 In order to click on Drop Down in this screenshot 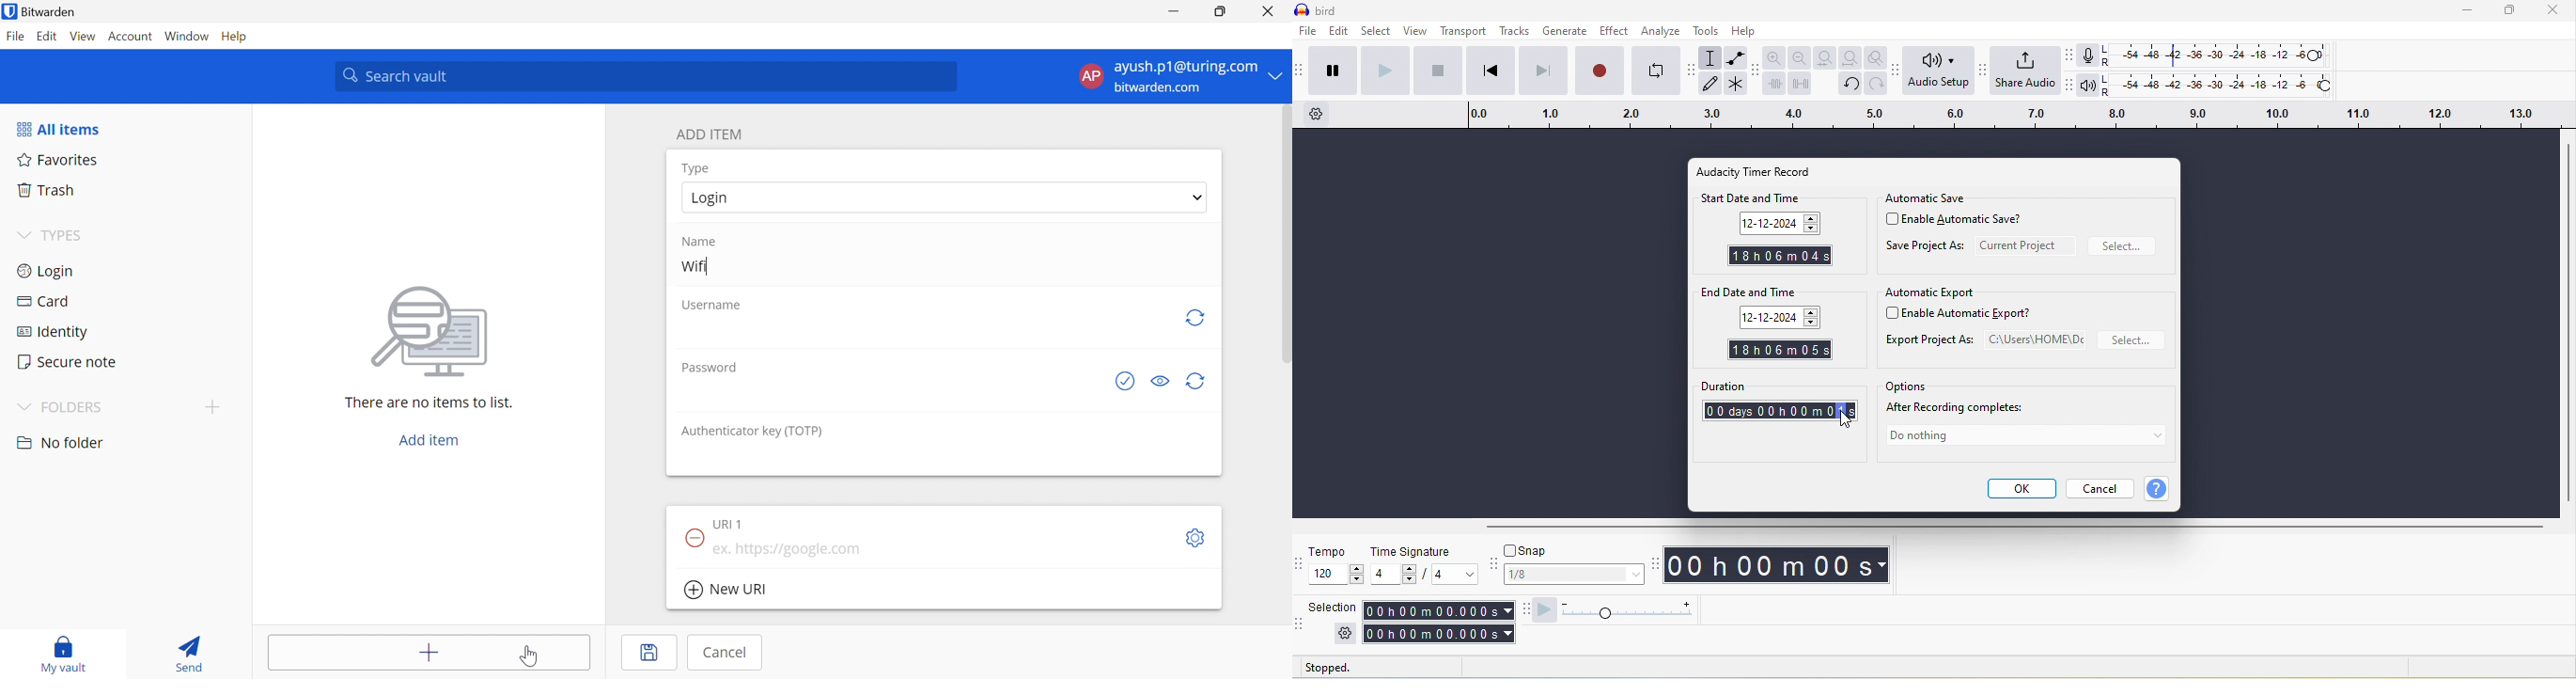, I will do `click(23, 236)`.